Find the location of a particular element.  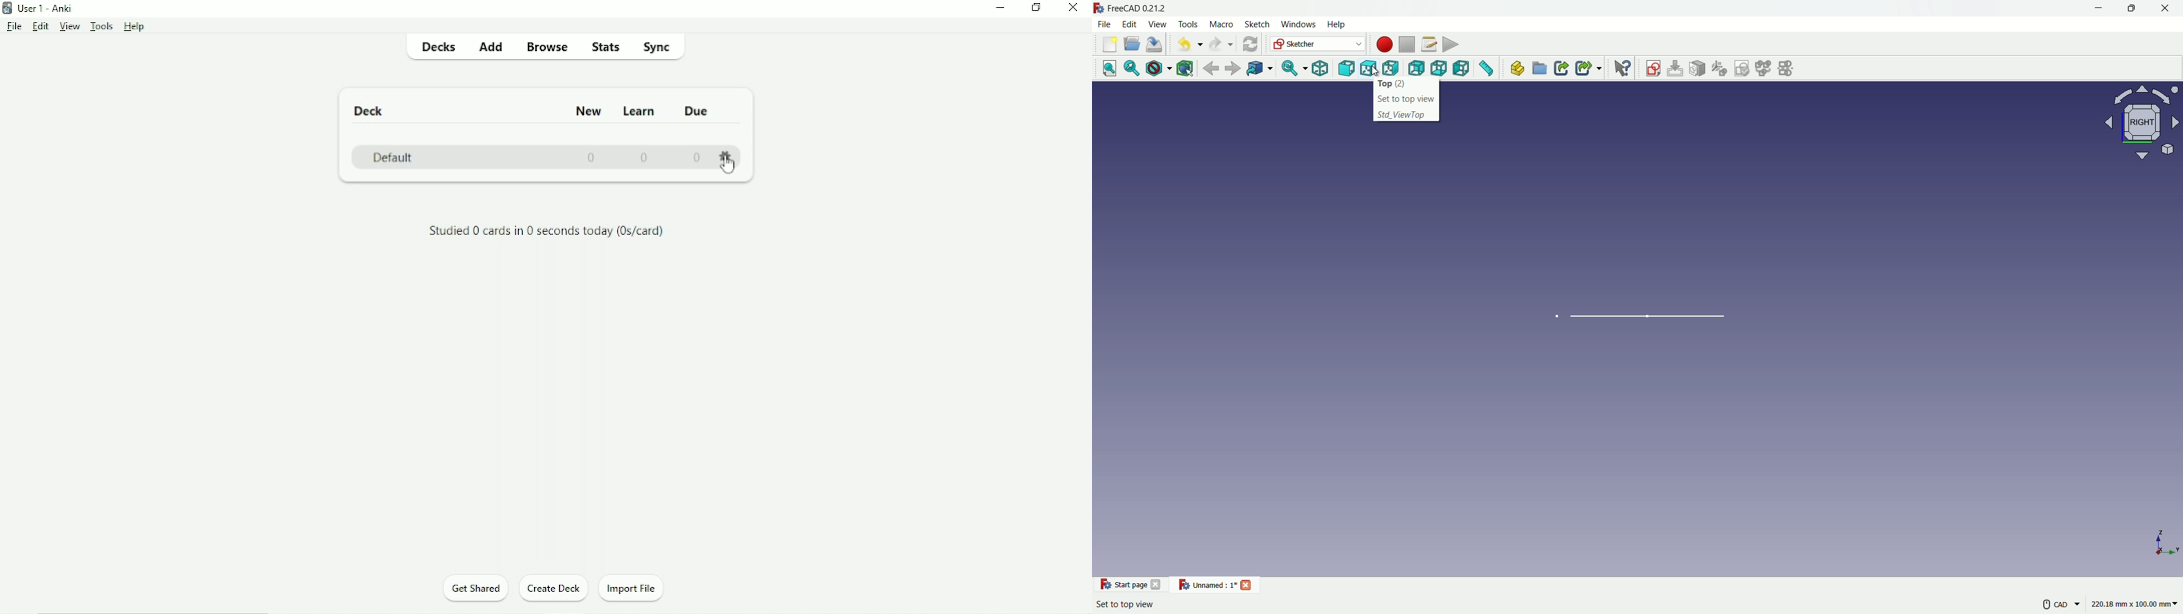

close is located at coordinates (1158, 584).